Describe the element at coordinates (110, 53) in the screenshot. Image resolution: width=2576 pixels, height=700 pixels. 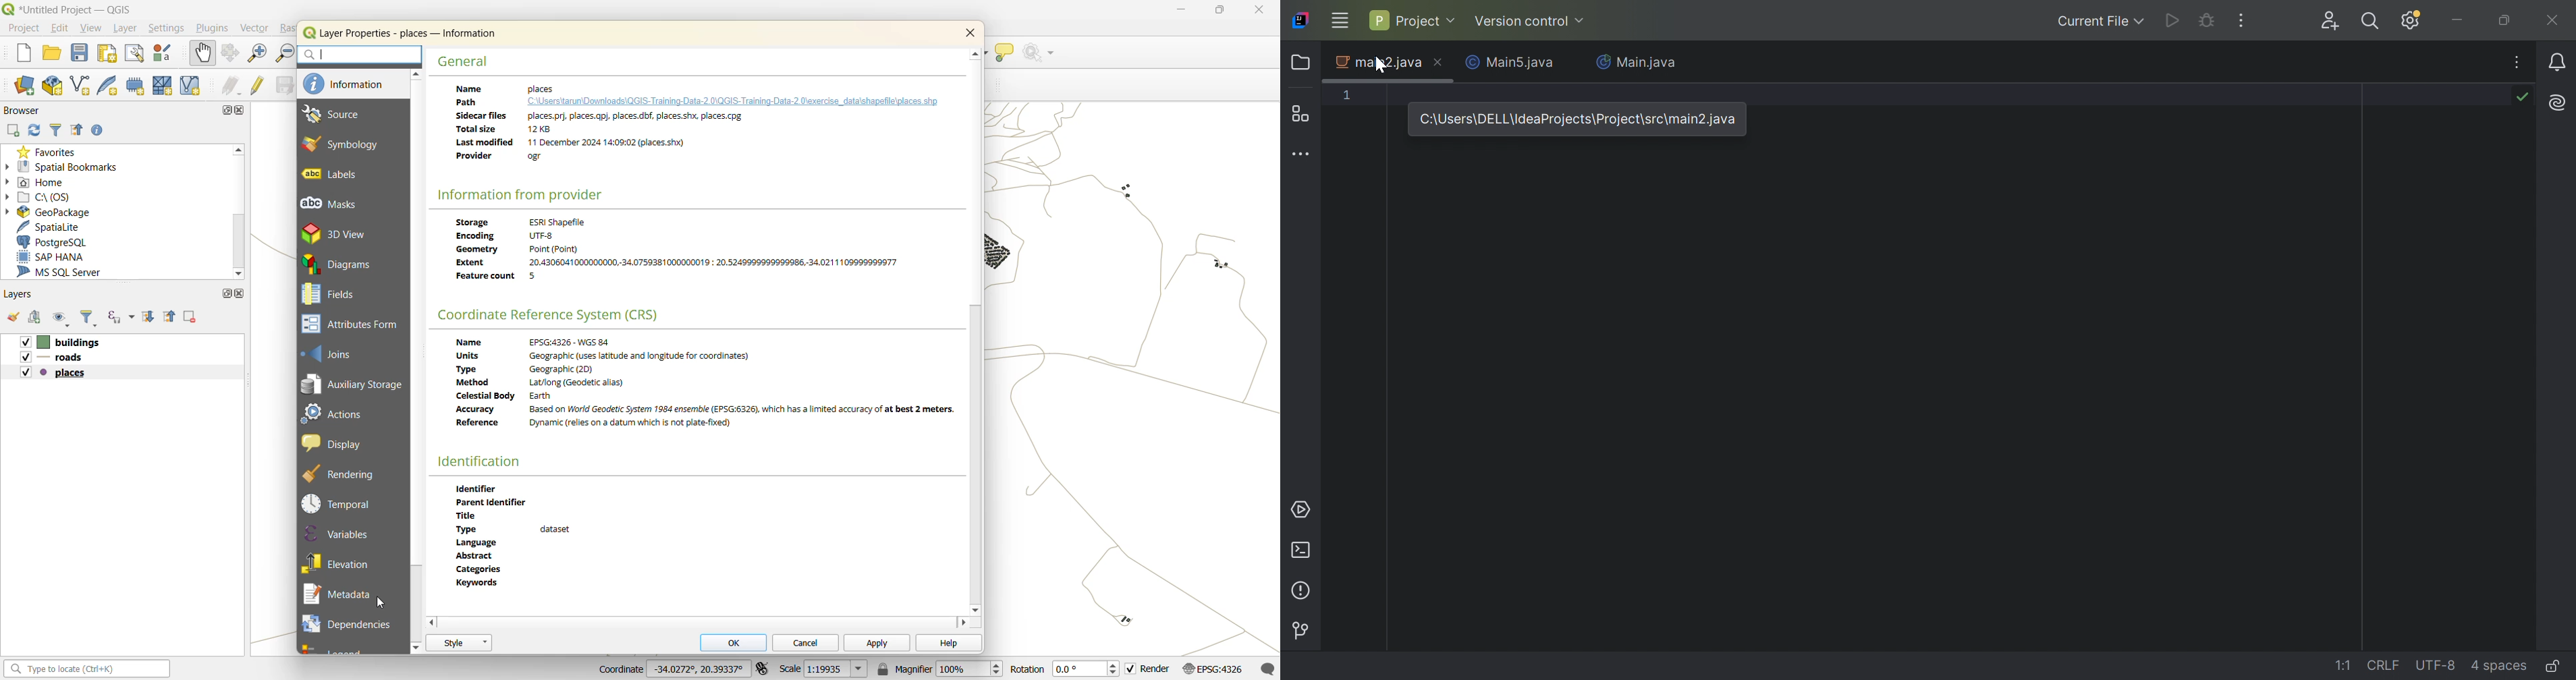
I see `print layout` at that location.